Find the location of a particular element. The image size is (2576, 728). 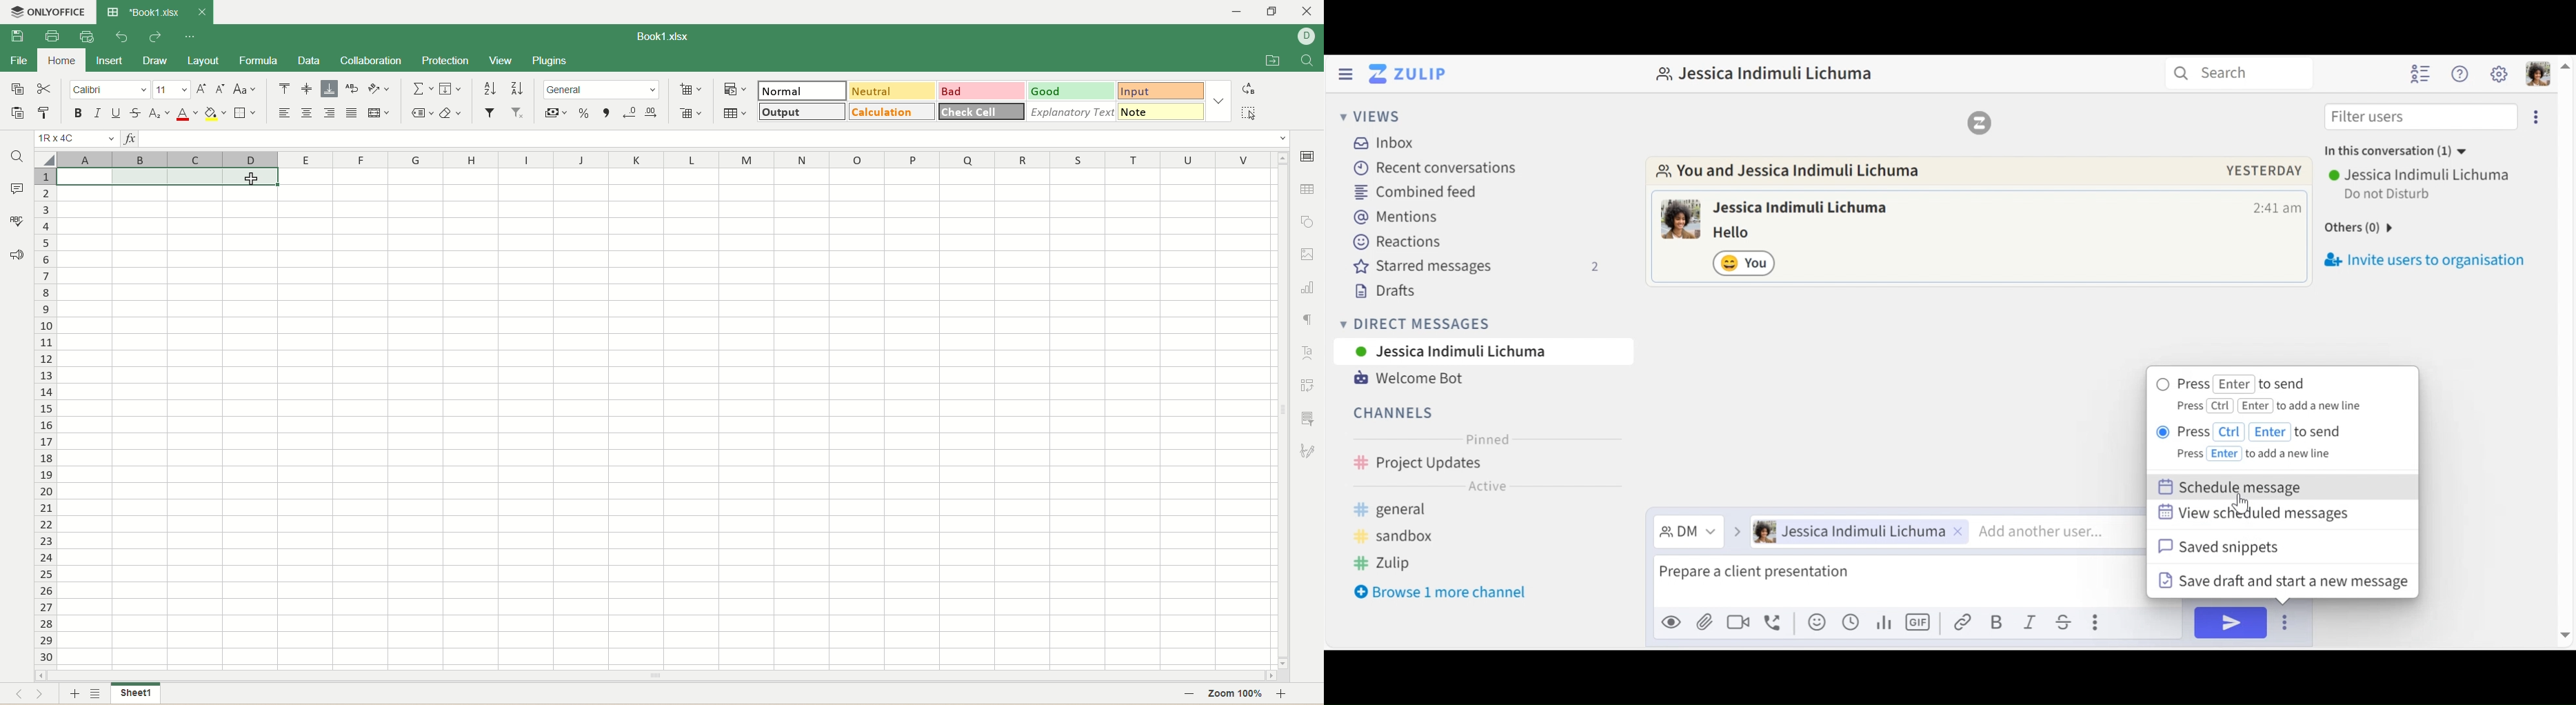

save is located at coordinates (13, 36).